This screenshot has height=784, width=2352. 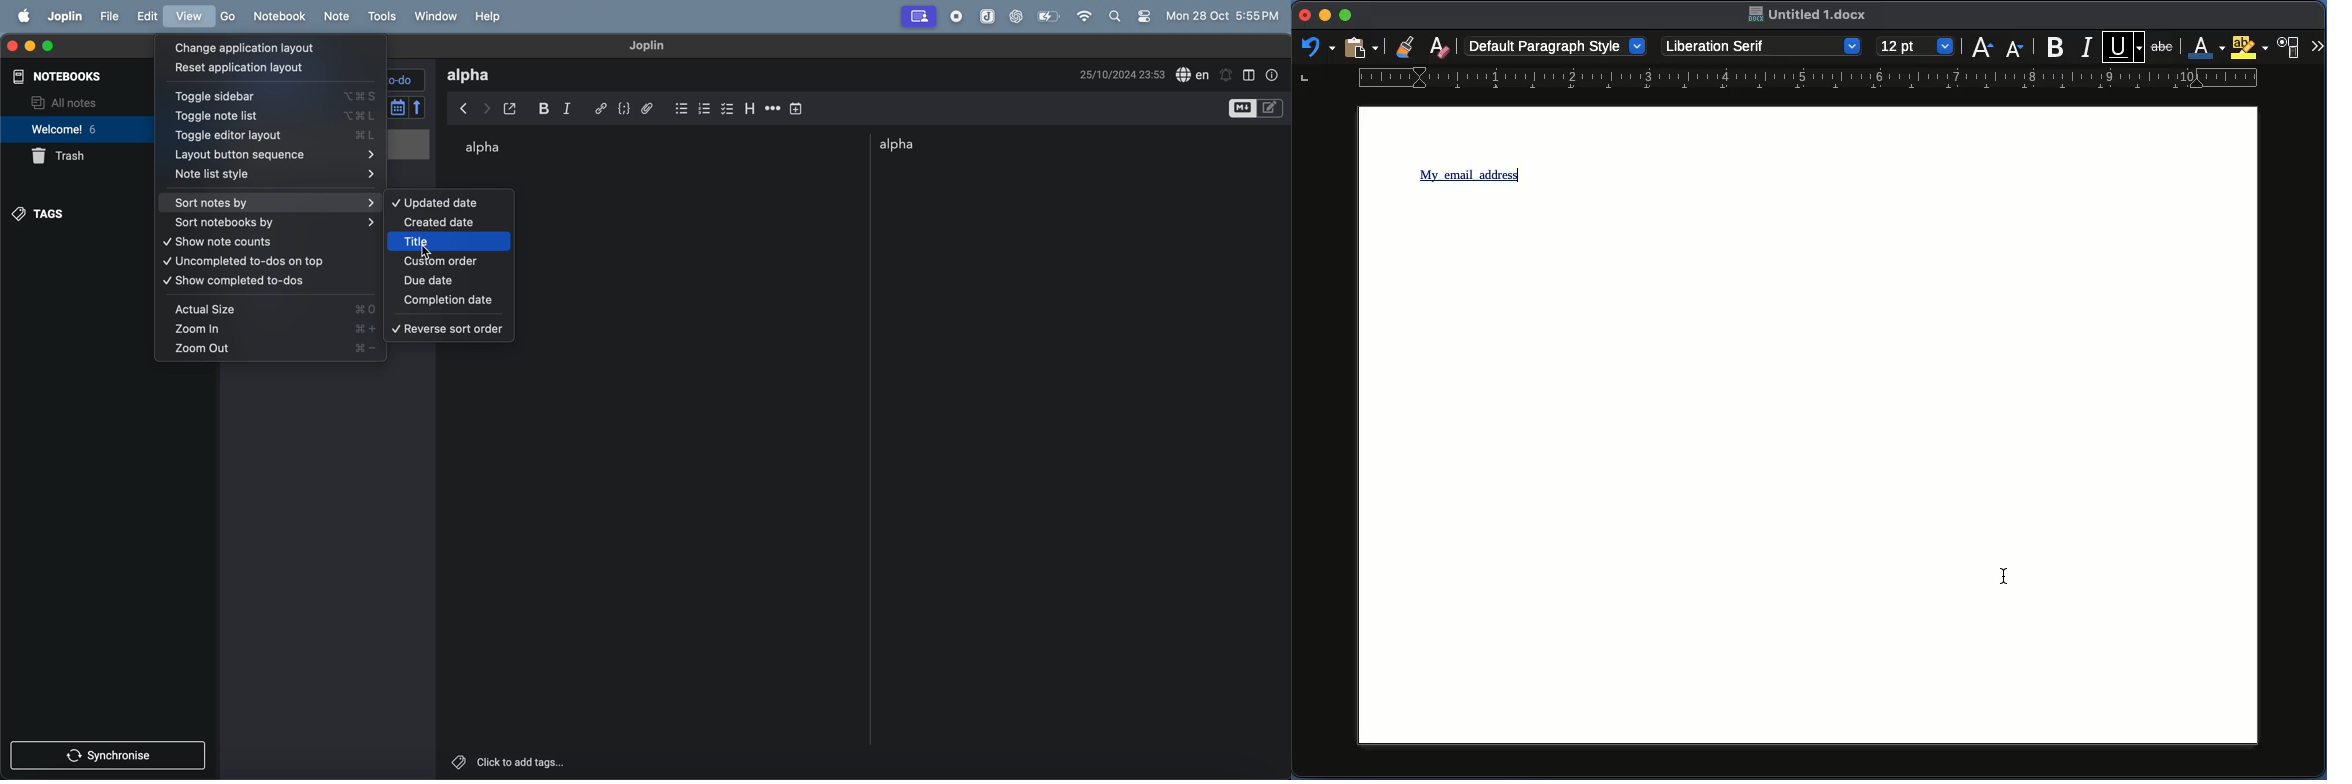 What do you see at coordinates (627, 109) in the screenshot?
I see `code` at bounding box center [627, 109].